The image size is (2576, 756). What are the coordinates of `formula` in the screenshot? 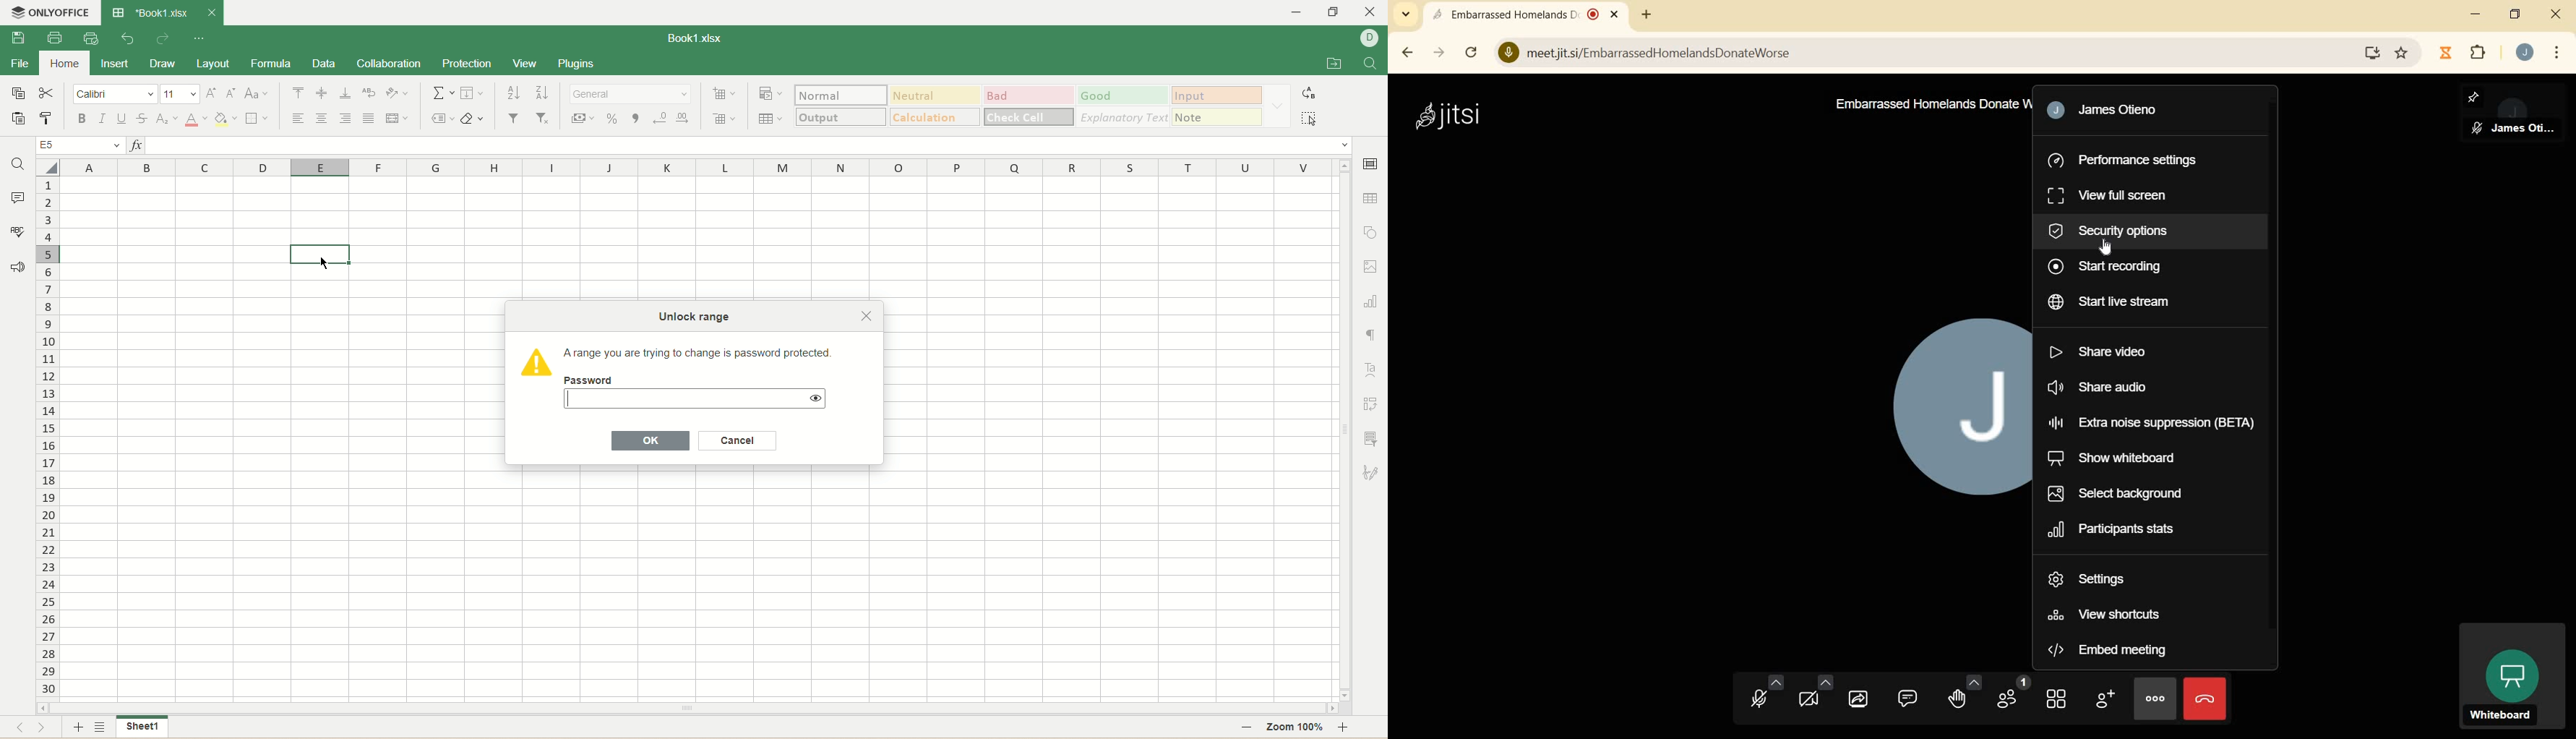 It's located at (272, 64).